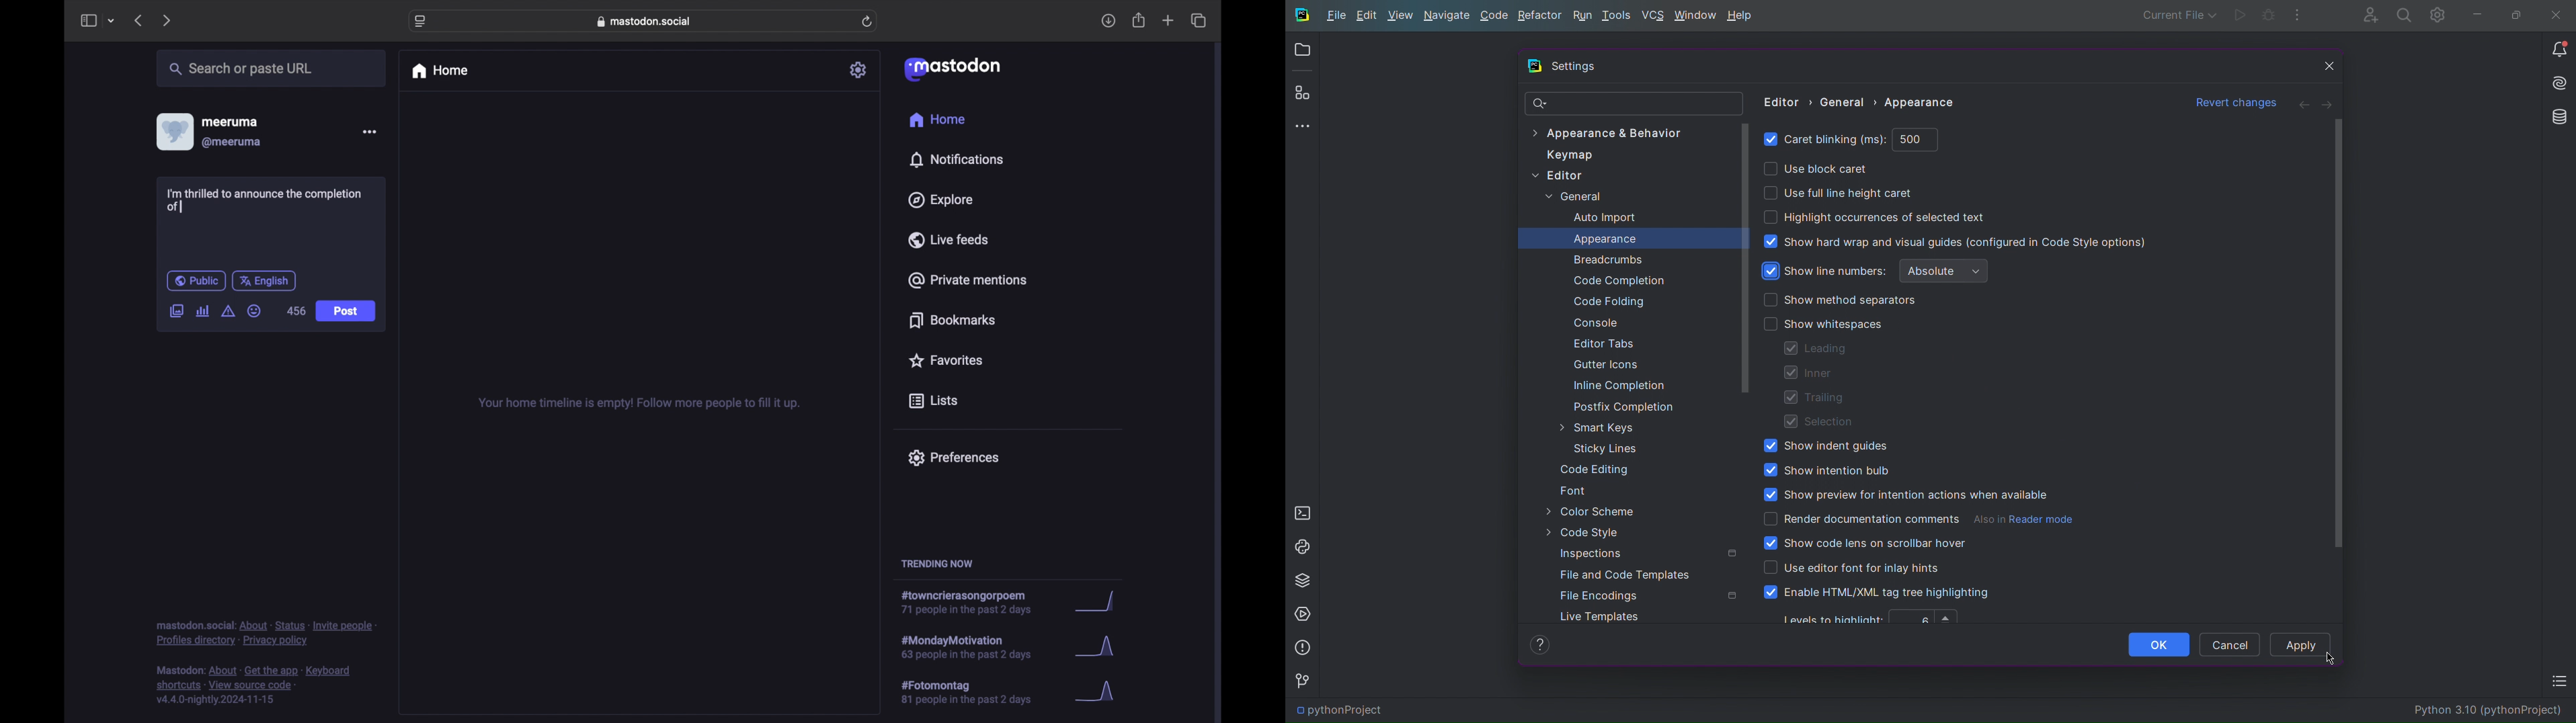 The width and height of the screenshot is (2576, 728). What do you see at coordinates (1601, 450) in the screenshot?
I see `Sticky Lines` at bounding box center [1601, 450].